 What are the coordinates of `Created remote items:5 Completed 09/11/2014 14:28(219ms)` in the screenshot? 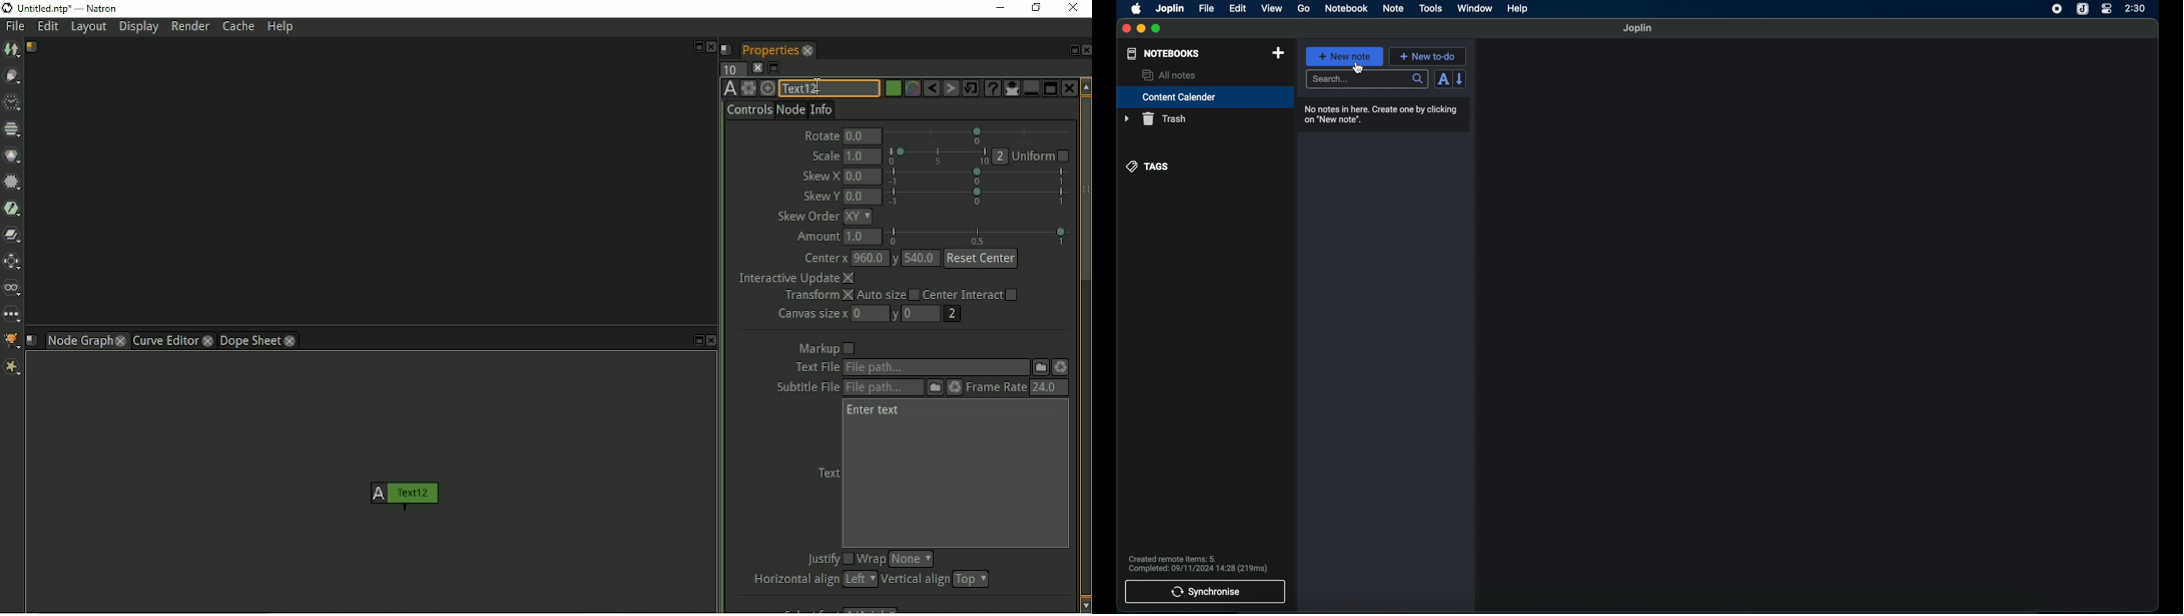 It's located at (1198, 562).